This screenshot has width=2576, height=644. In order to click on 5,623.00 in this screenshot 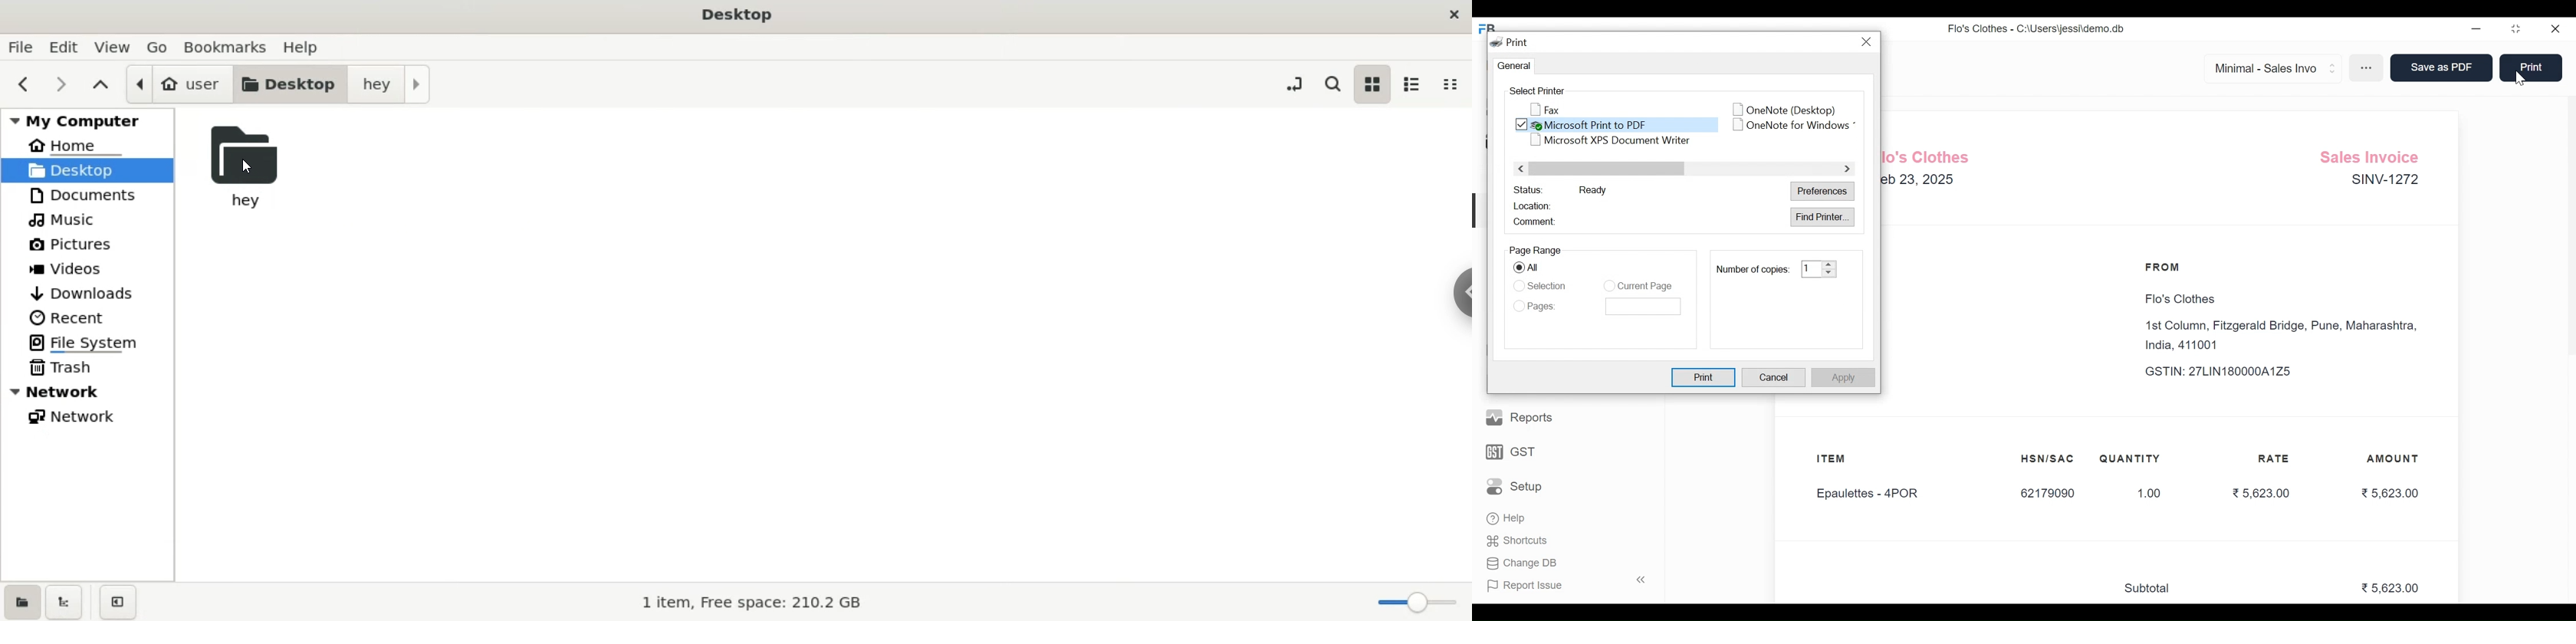, I will do `click(2260, 492)`.